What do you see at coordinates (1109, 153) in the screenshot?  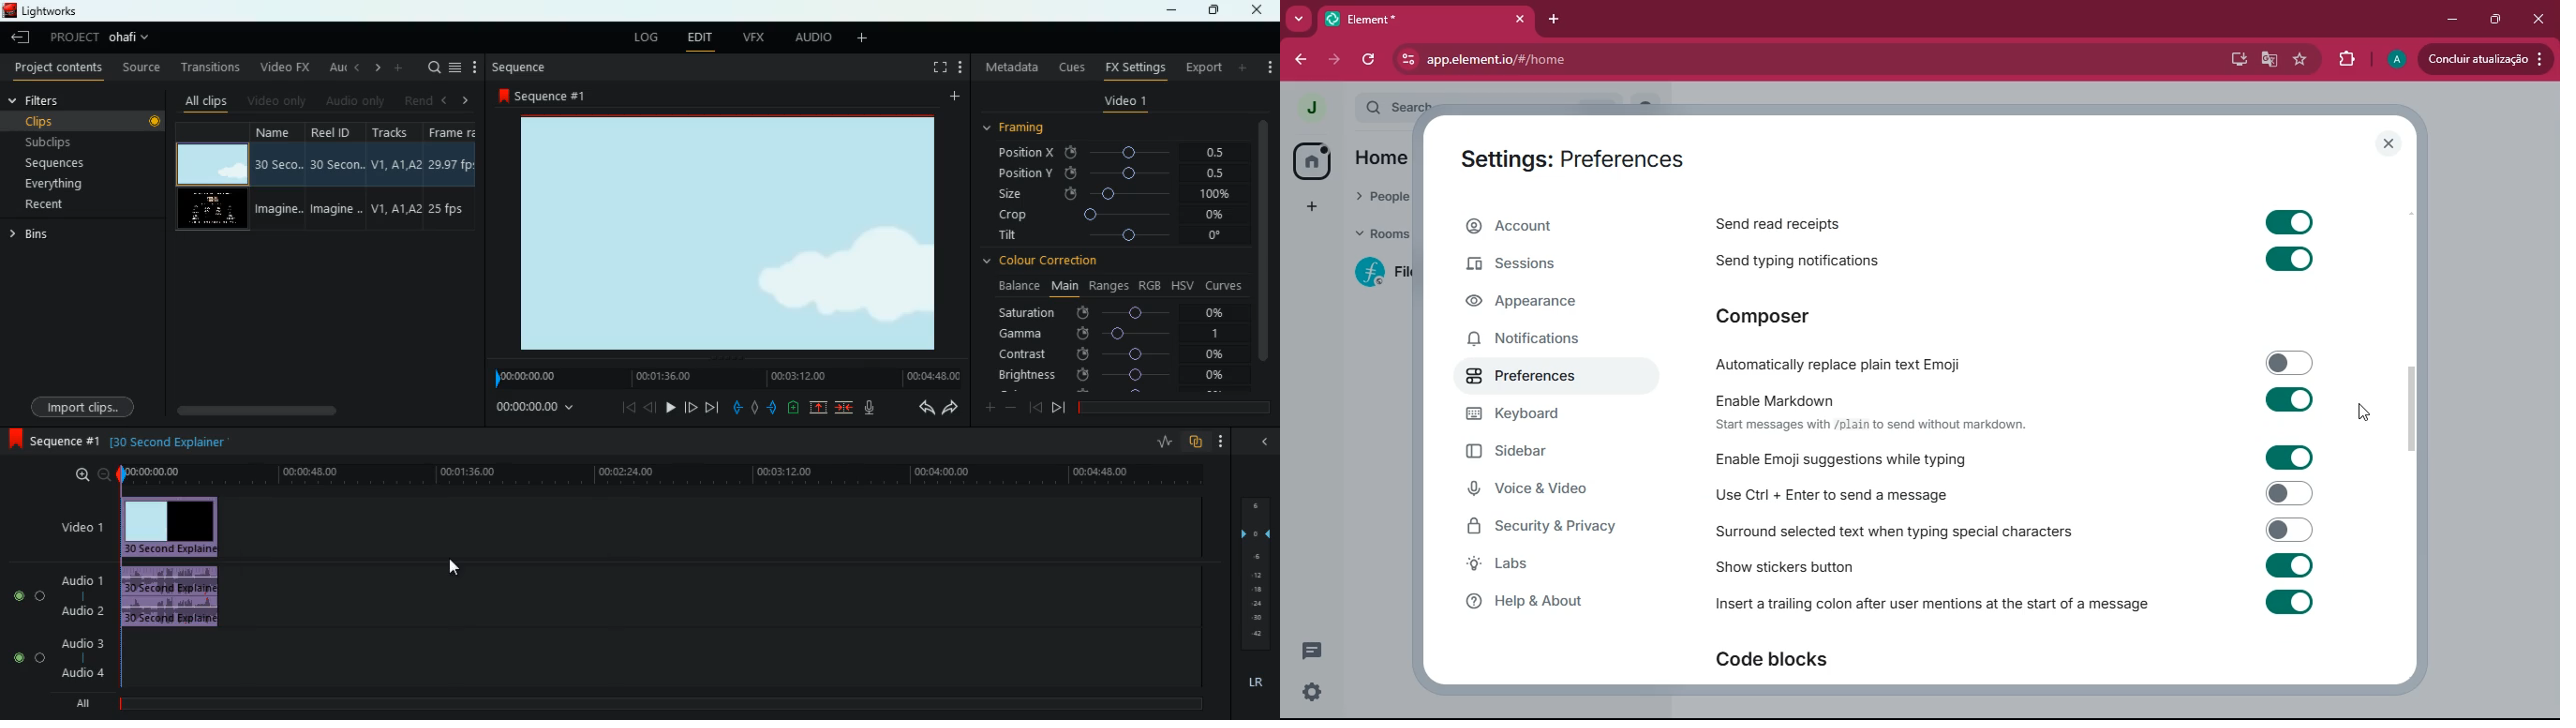 I see `position X` at bounding box center [1109, 153].